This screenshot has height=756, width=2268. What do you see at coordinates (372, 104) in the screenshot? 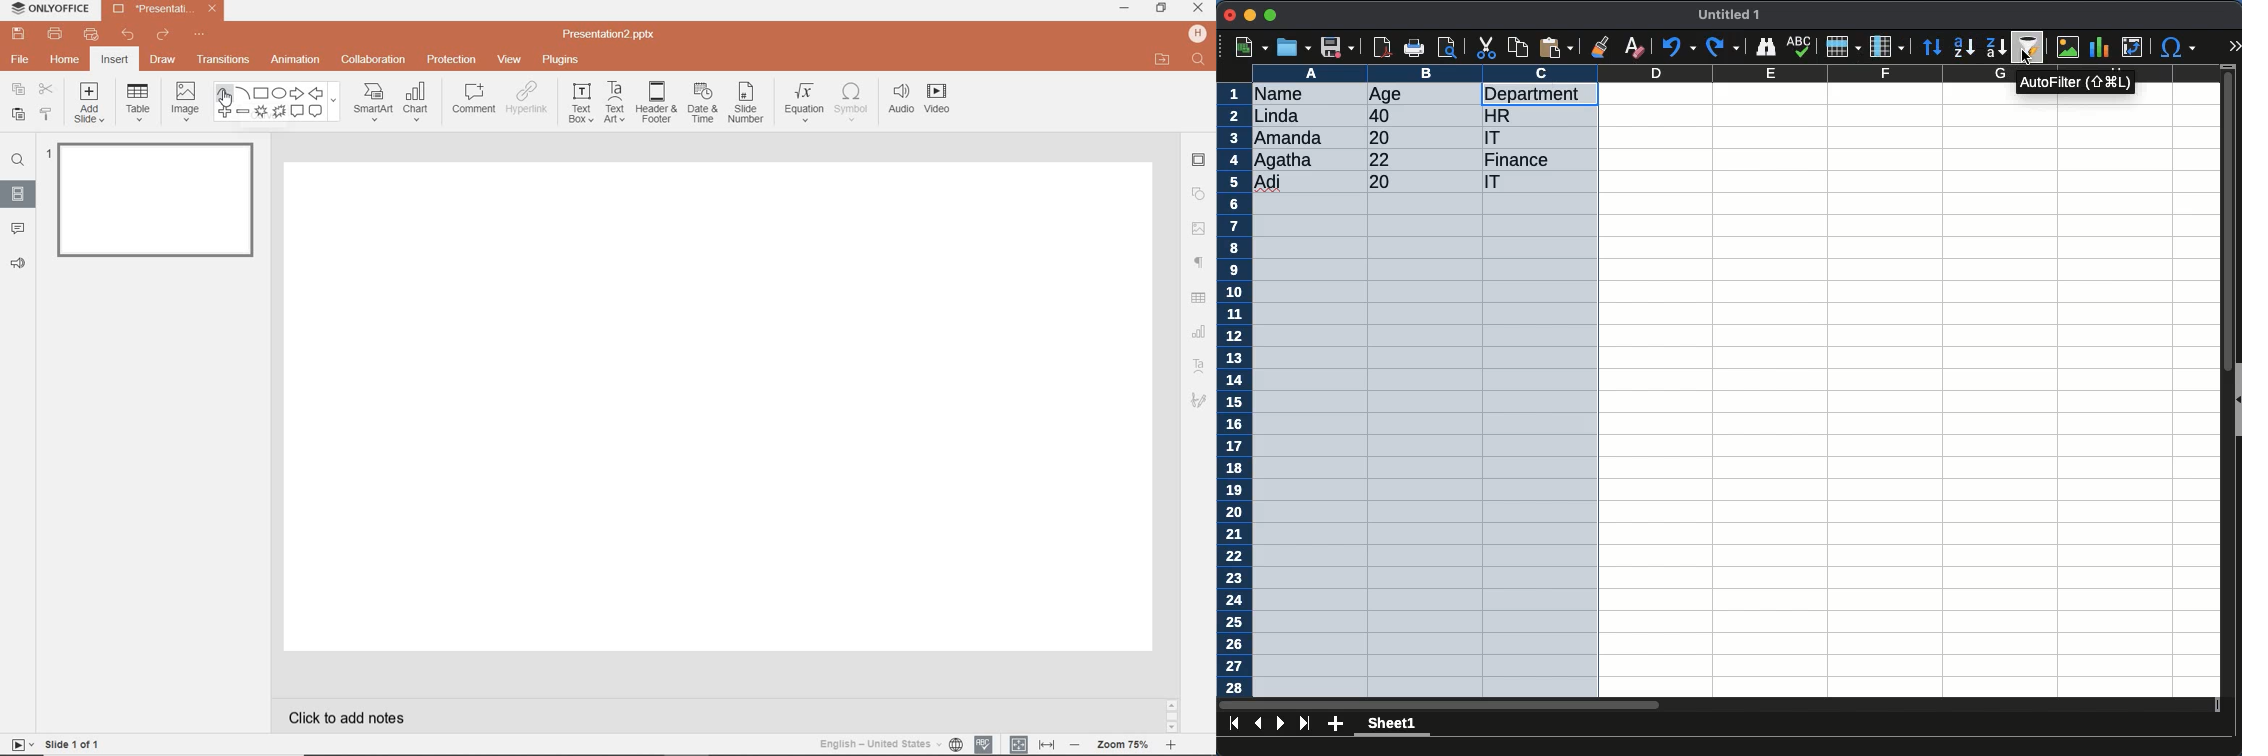
I see `SMART ART` at bounding box center [372, 104].